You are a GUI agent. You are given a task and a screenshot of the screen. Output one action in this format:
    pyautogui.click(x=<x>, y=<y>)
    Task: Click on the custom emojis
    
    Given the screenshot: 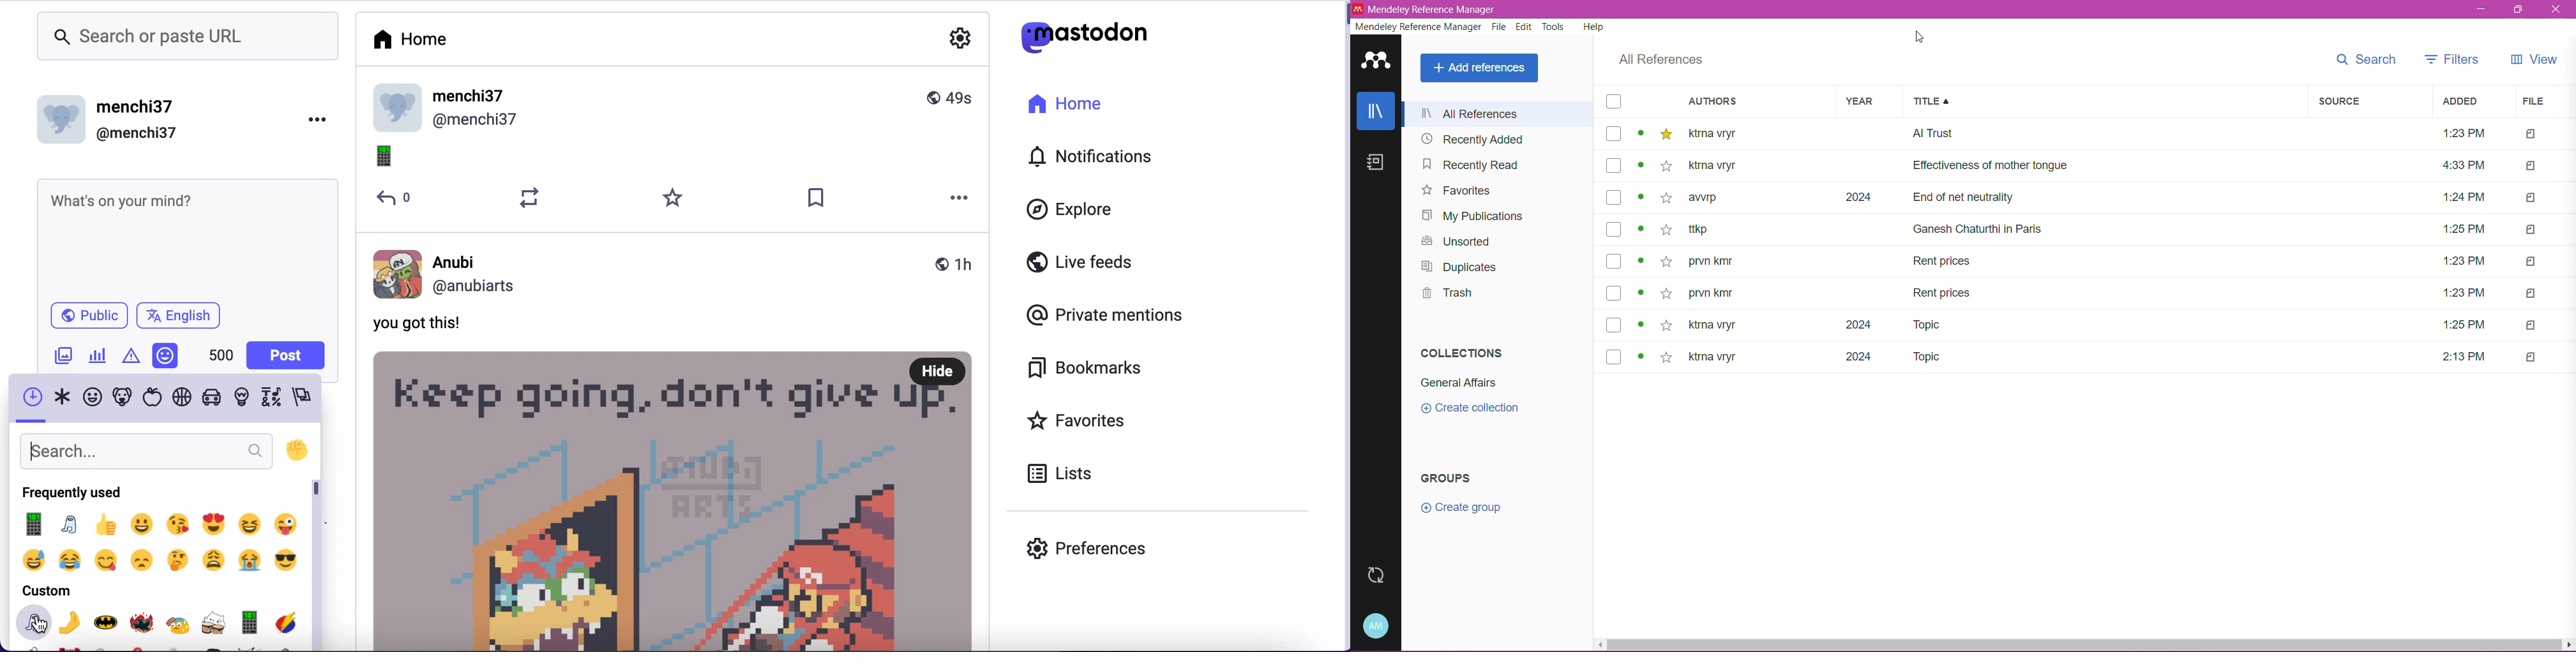 What is the action you would take?
    pyautogui.click(x=160, y=627)
    